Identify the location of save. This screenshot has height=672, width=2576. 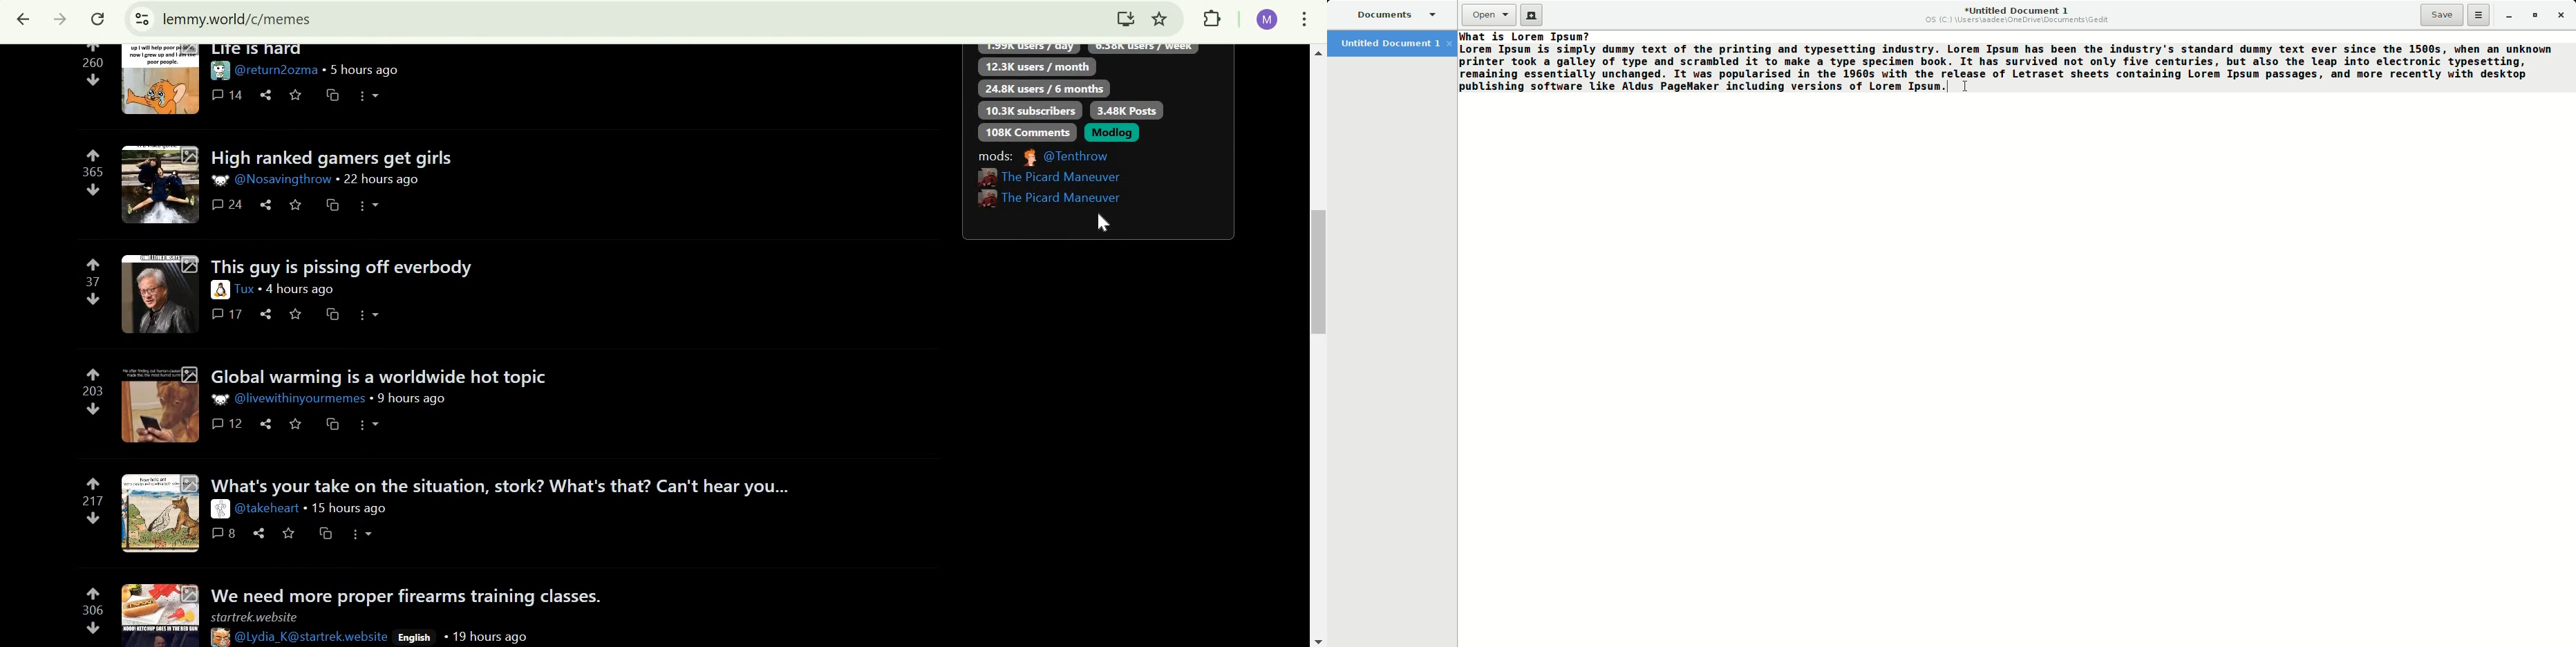
(296, 204).